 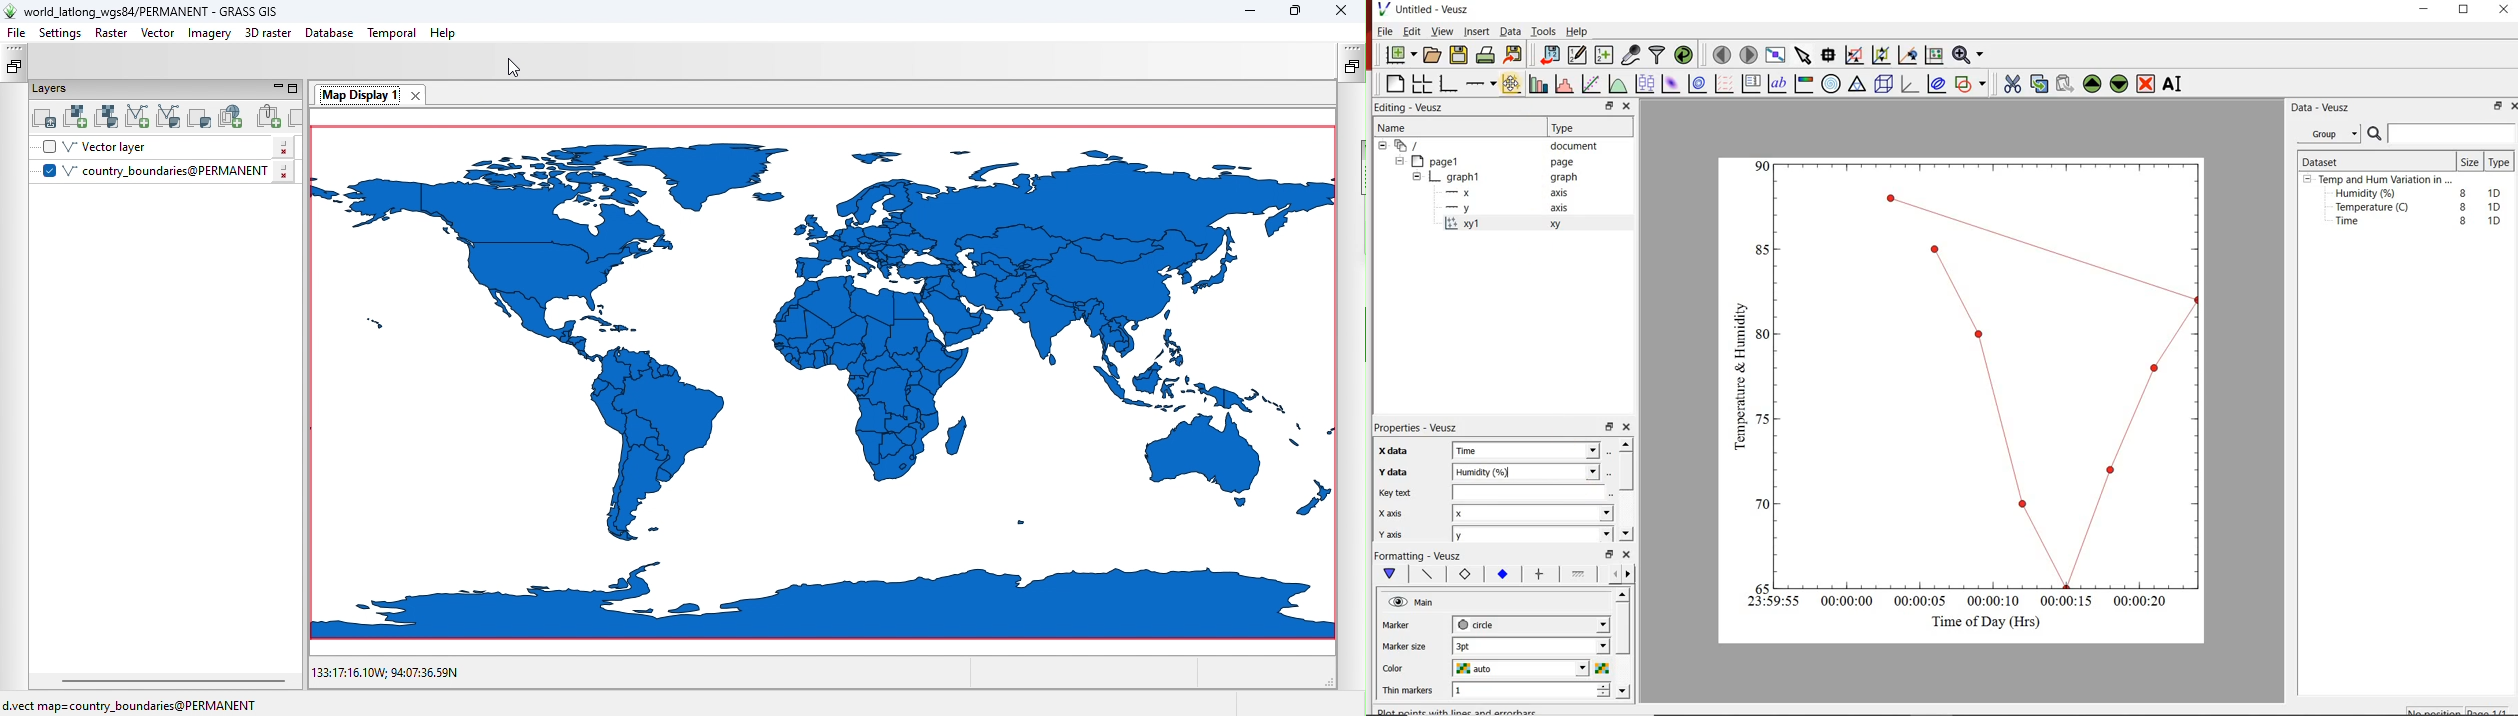 What do you see at coordinates (1423, 425) in the screenshot?
I see `Properties - Veusz` at bounding box center [1423, 425].